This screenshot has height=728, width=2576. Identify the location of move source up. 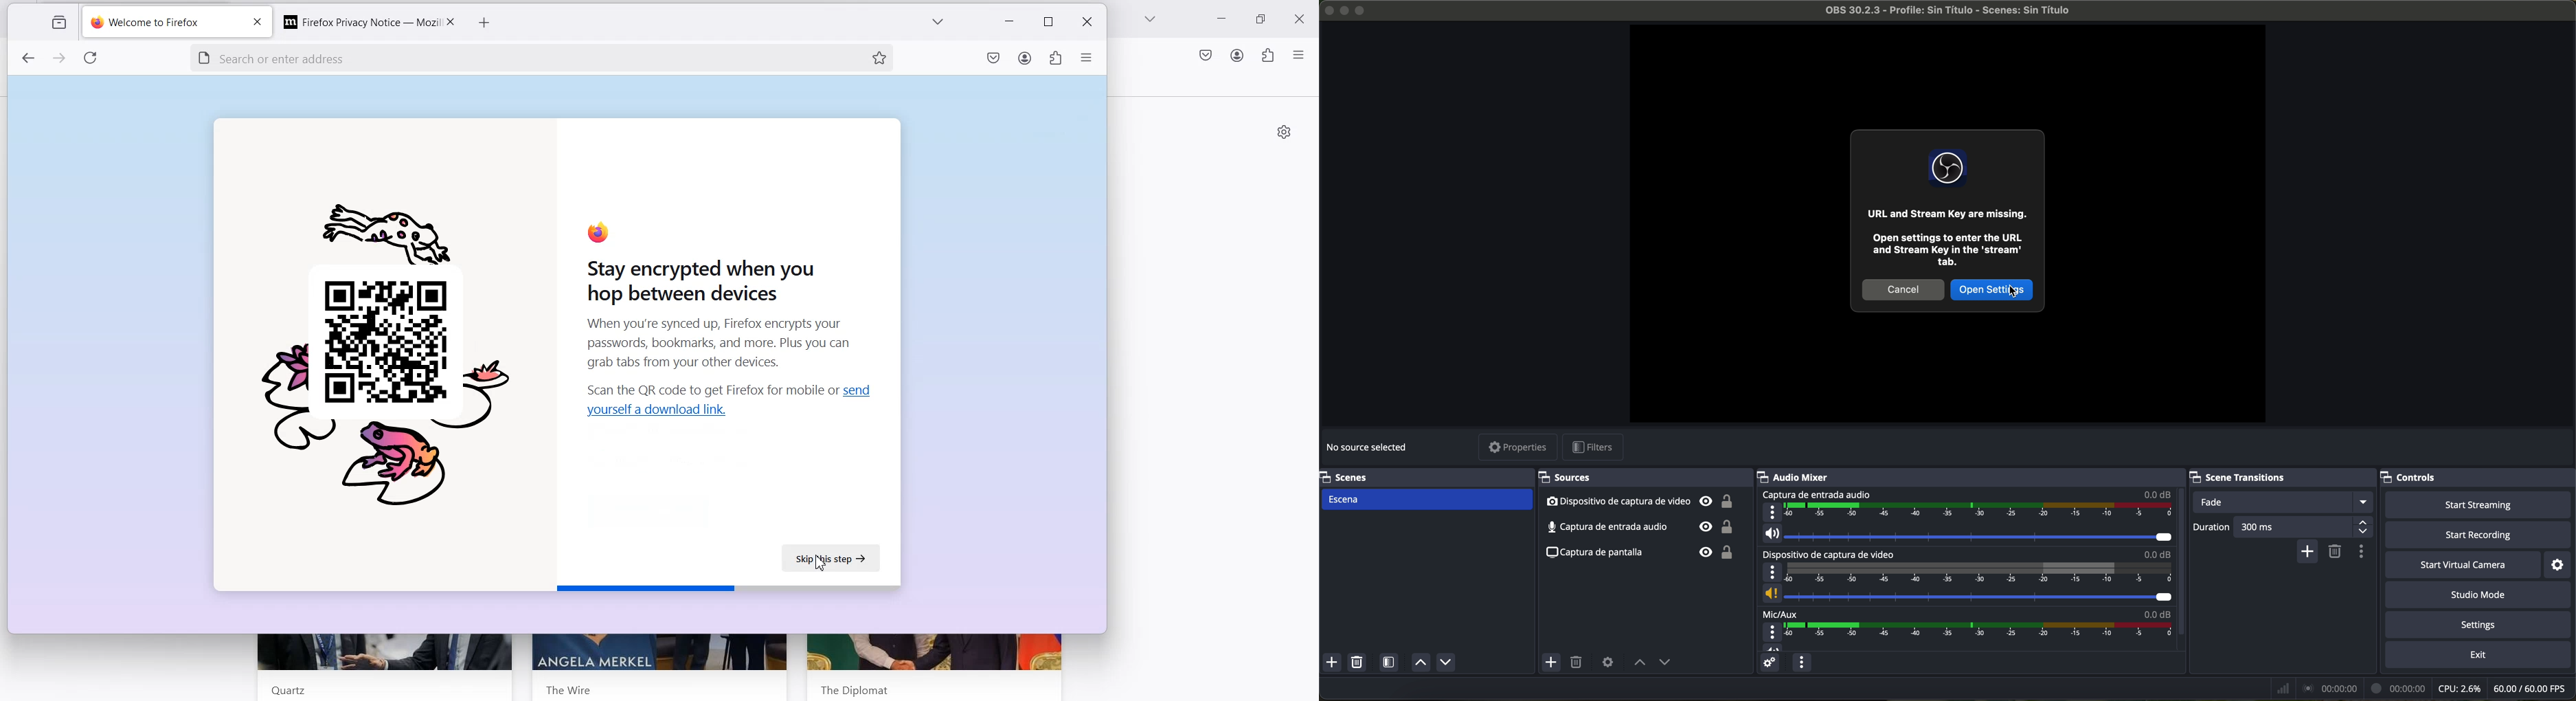
(1419, 664).